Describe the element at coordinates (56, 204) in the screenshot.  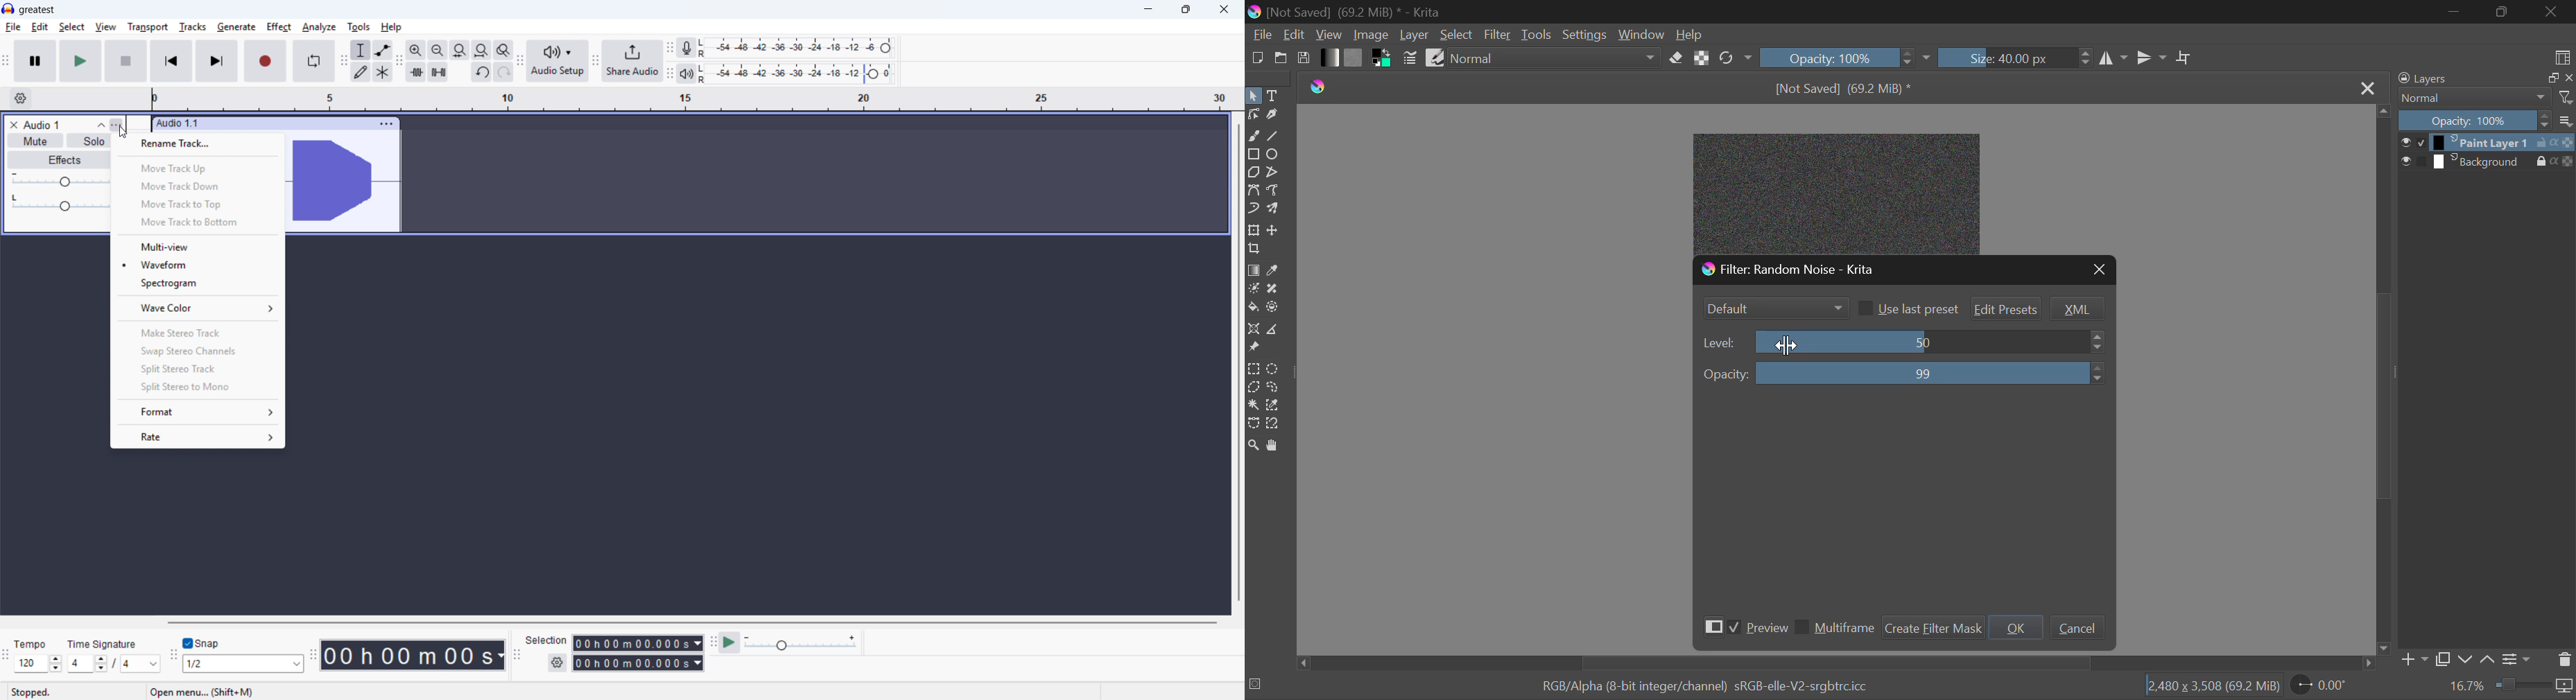
I see `pan: center` at that location.